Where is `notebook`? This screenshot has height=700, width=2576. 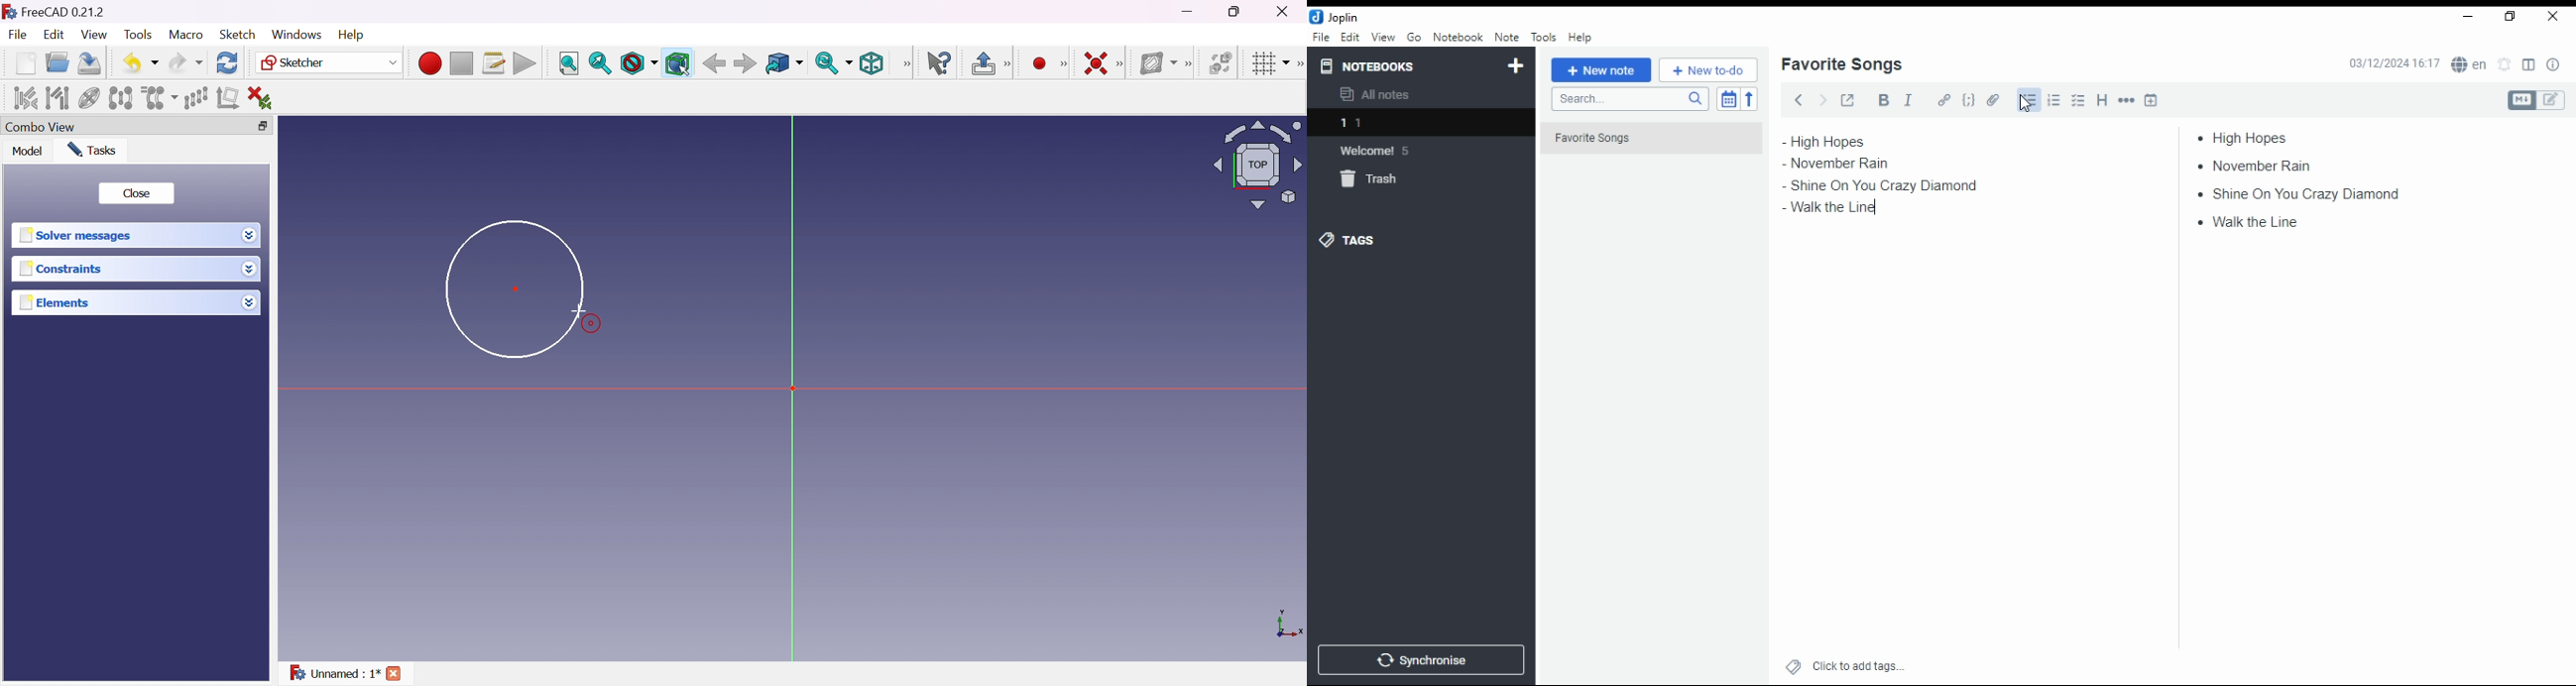 notebook is located at coordinates (1458, 37).